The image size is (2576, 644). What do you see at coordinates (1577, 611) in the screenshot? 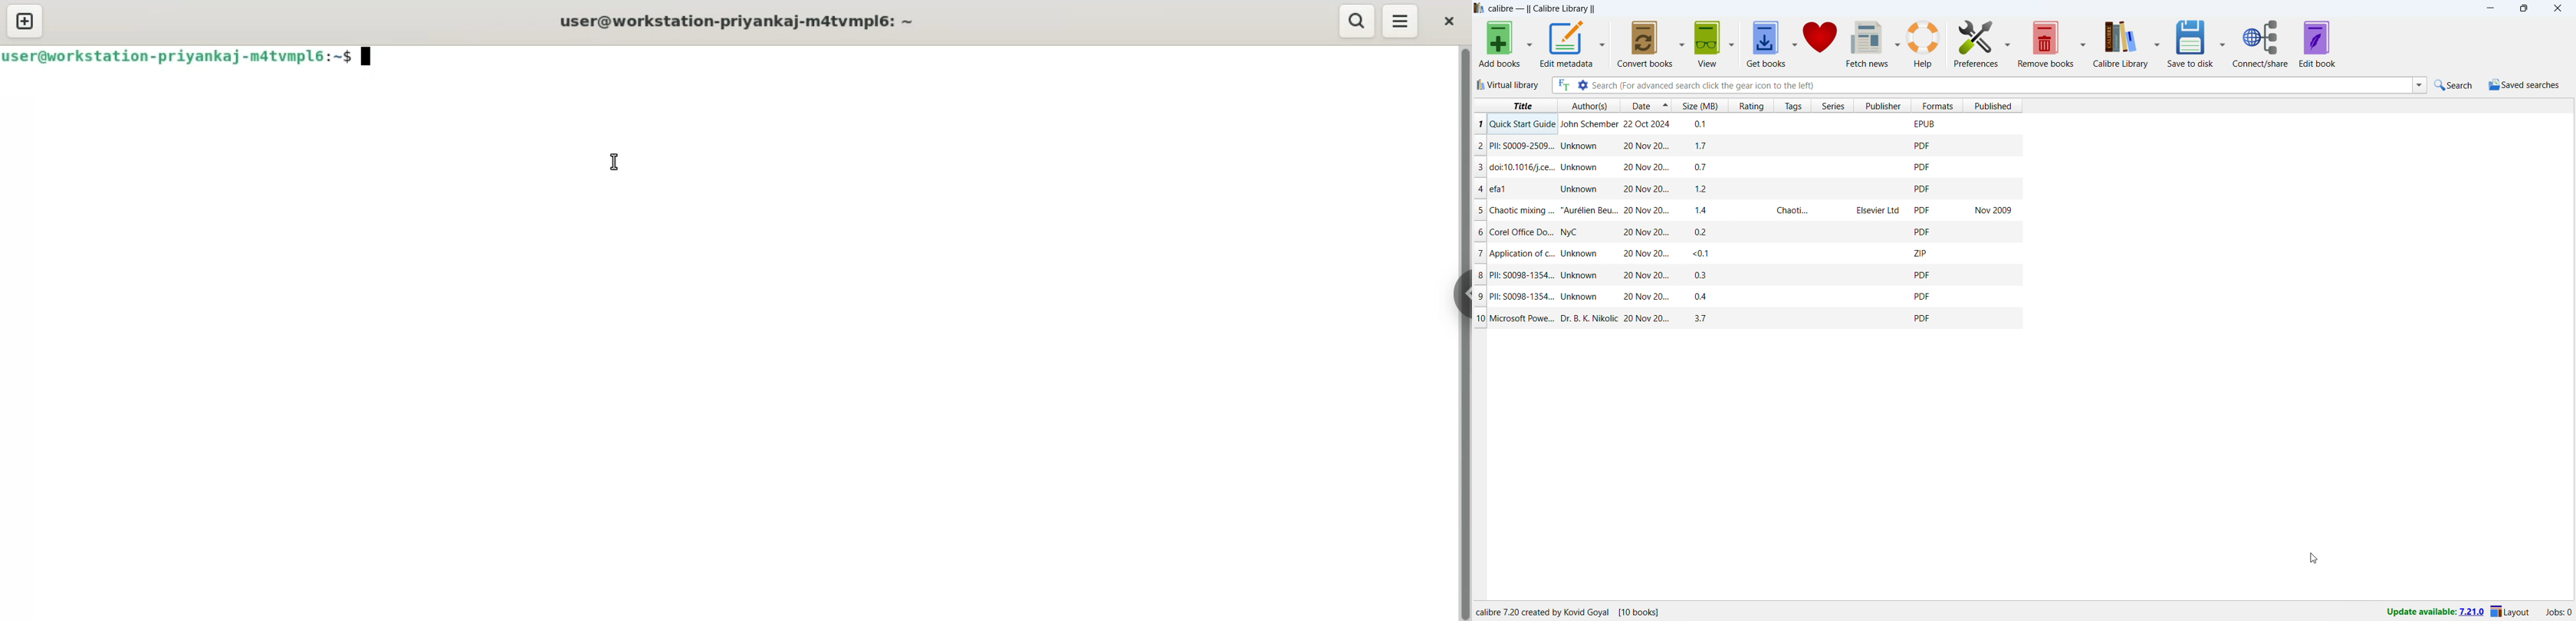
I see `calibre 7.20 created by Kovid goyal (10 books)` at bounding box center [1577, 611].